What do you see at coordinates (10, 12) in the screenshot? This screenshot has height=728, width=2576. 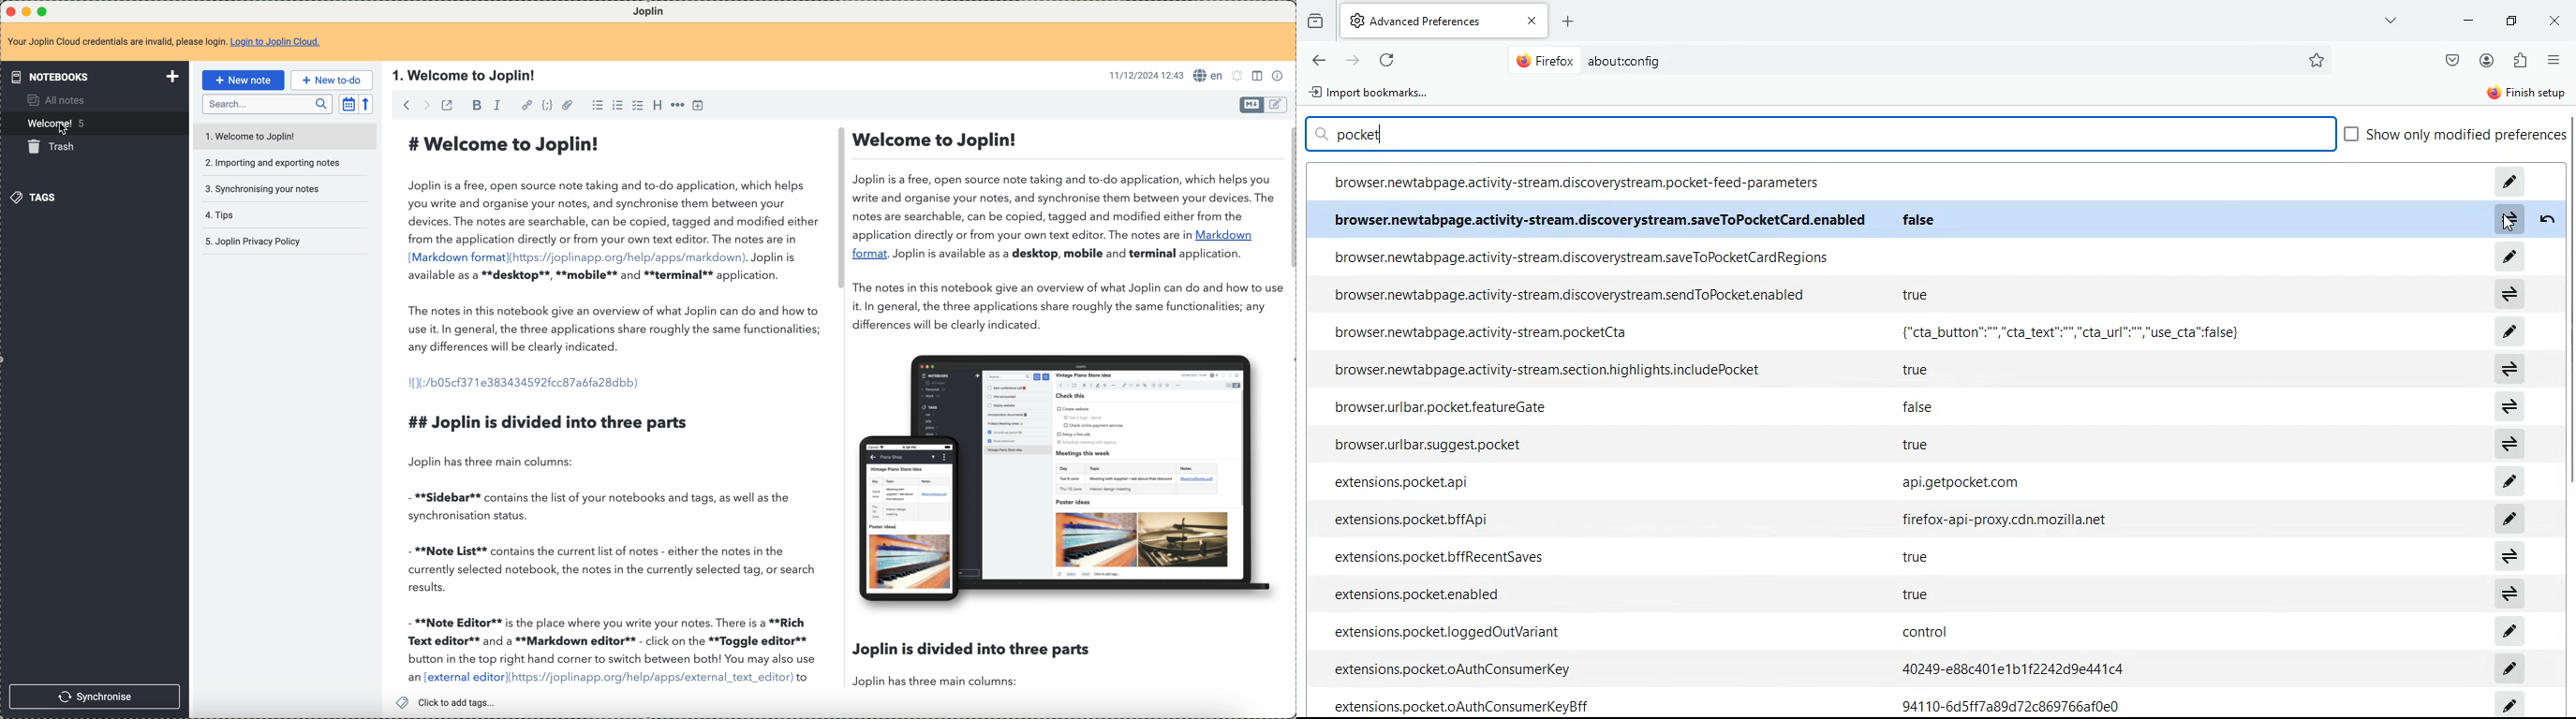 I see `close Joplin` at bounding box center [10, 12].